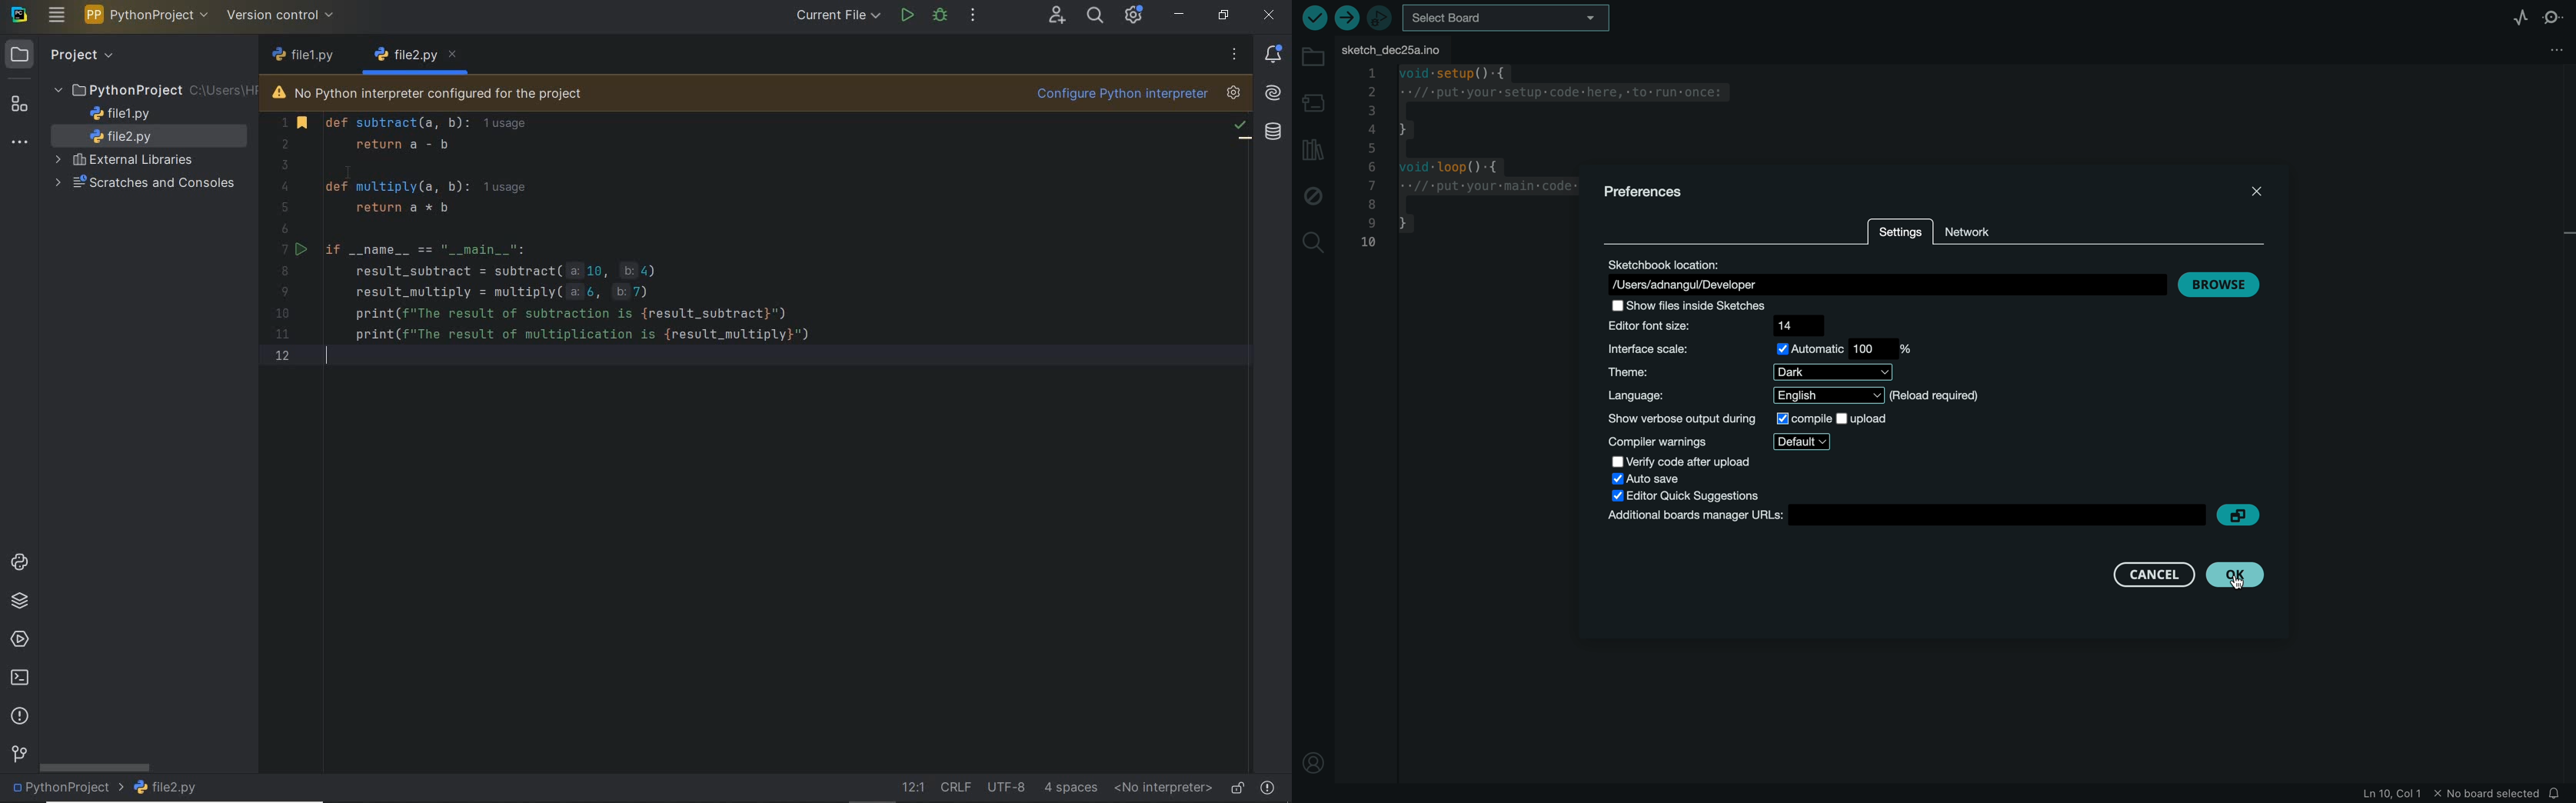  I want to click on scratches and consoles, so click(148, 184).